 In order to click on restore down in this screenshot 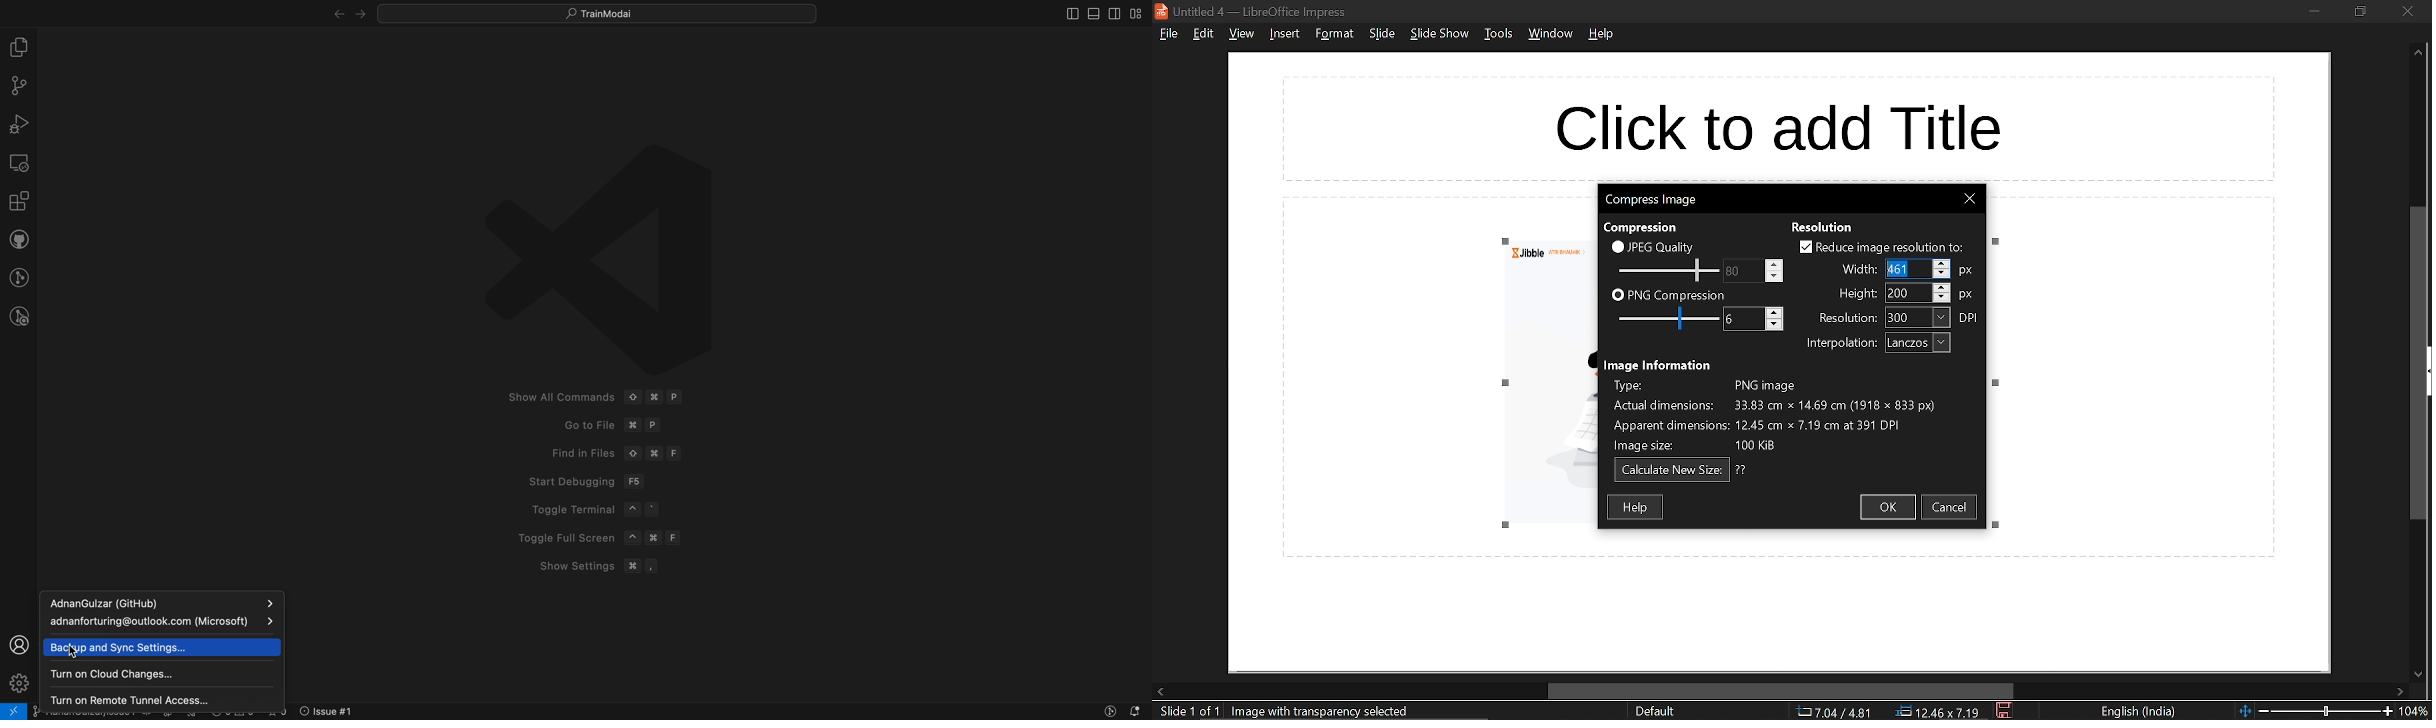, I will do `click(2362, 12)`.